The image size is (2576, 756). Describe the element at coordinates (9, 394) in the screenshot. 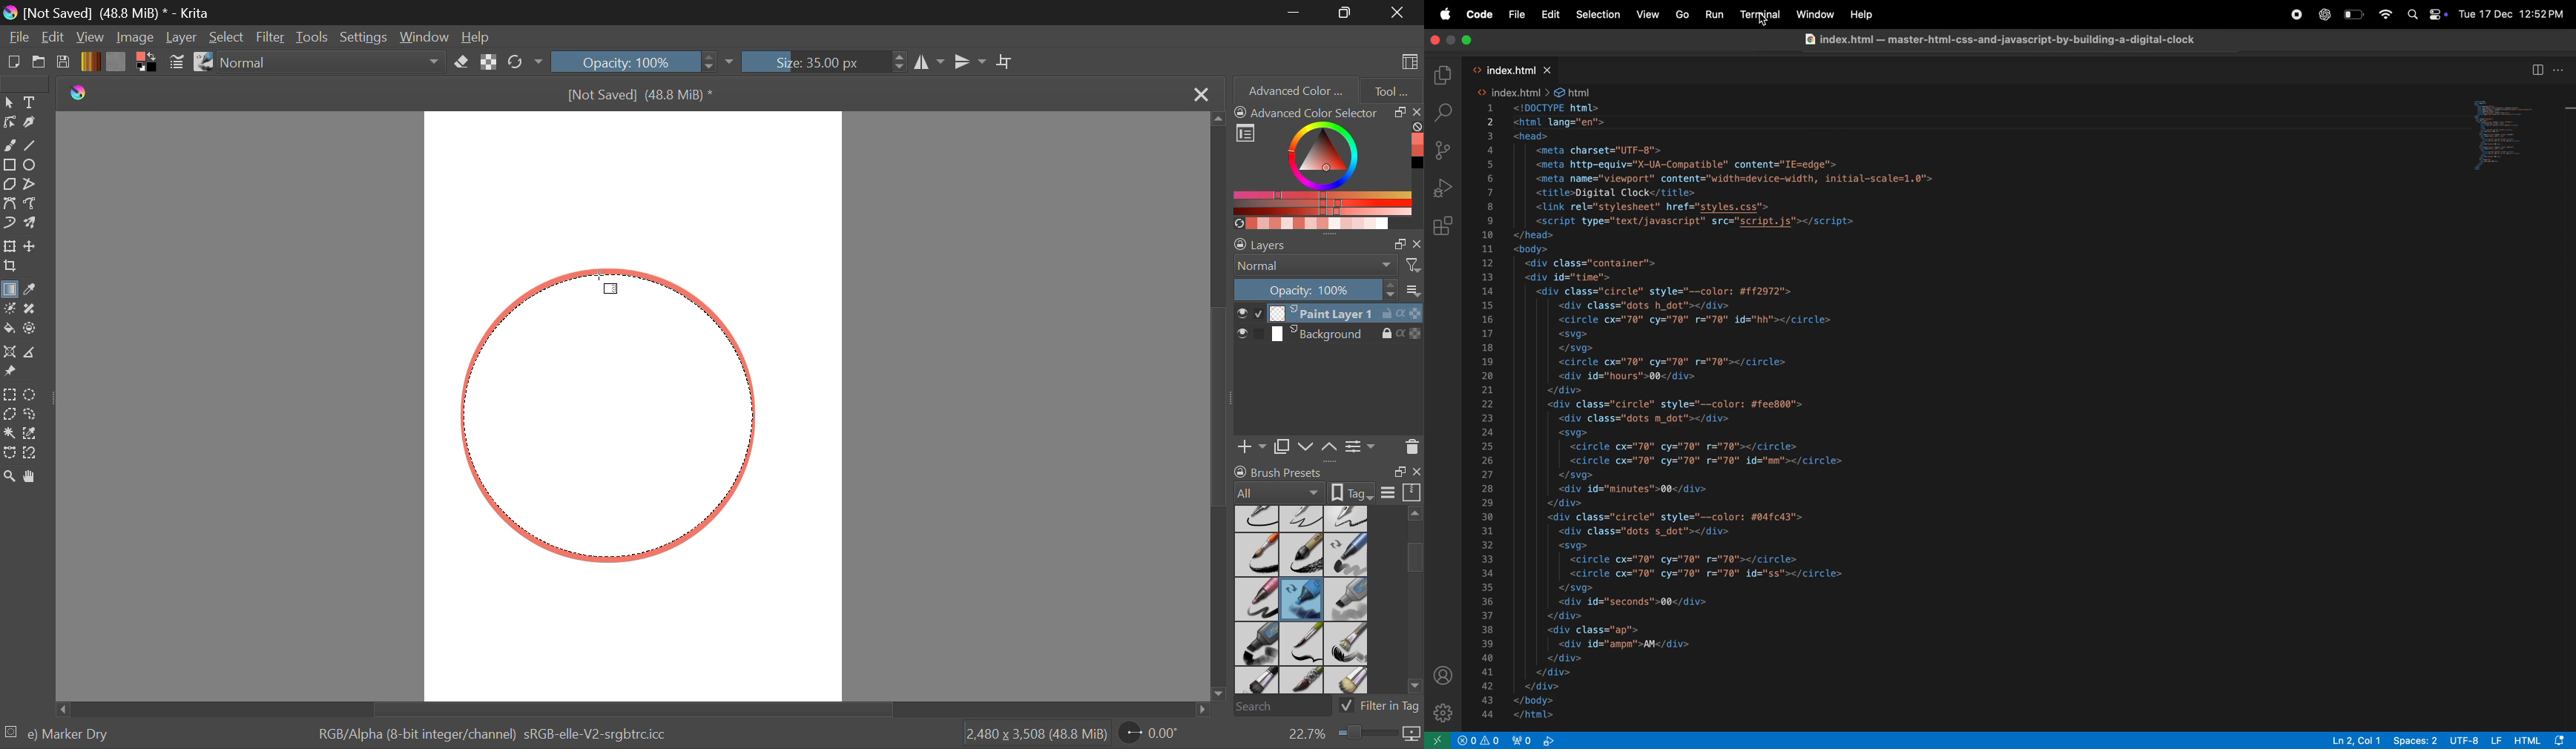

I see `Rectangle Selection Tool` at that location.